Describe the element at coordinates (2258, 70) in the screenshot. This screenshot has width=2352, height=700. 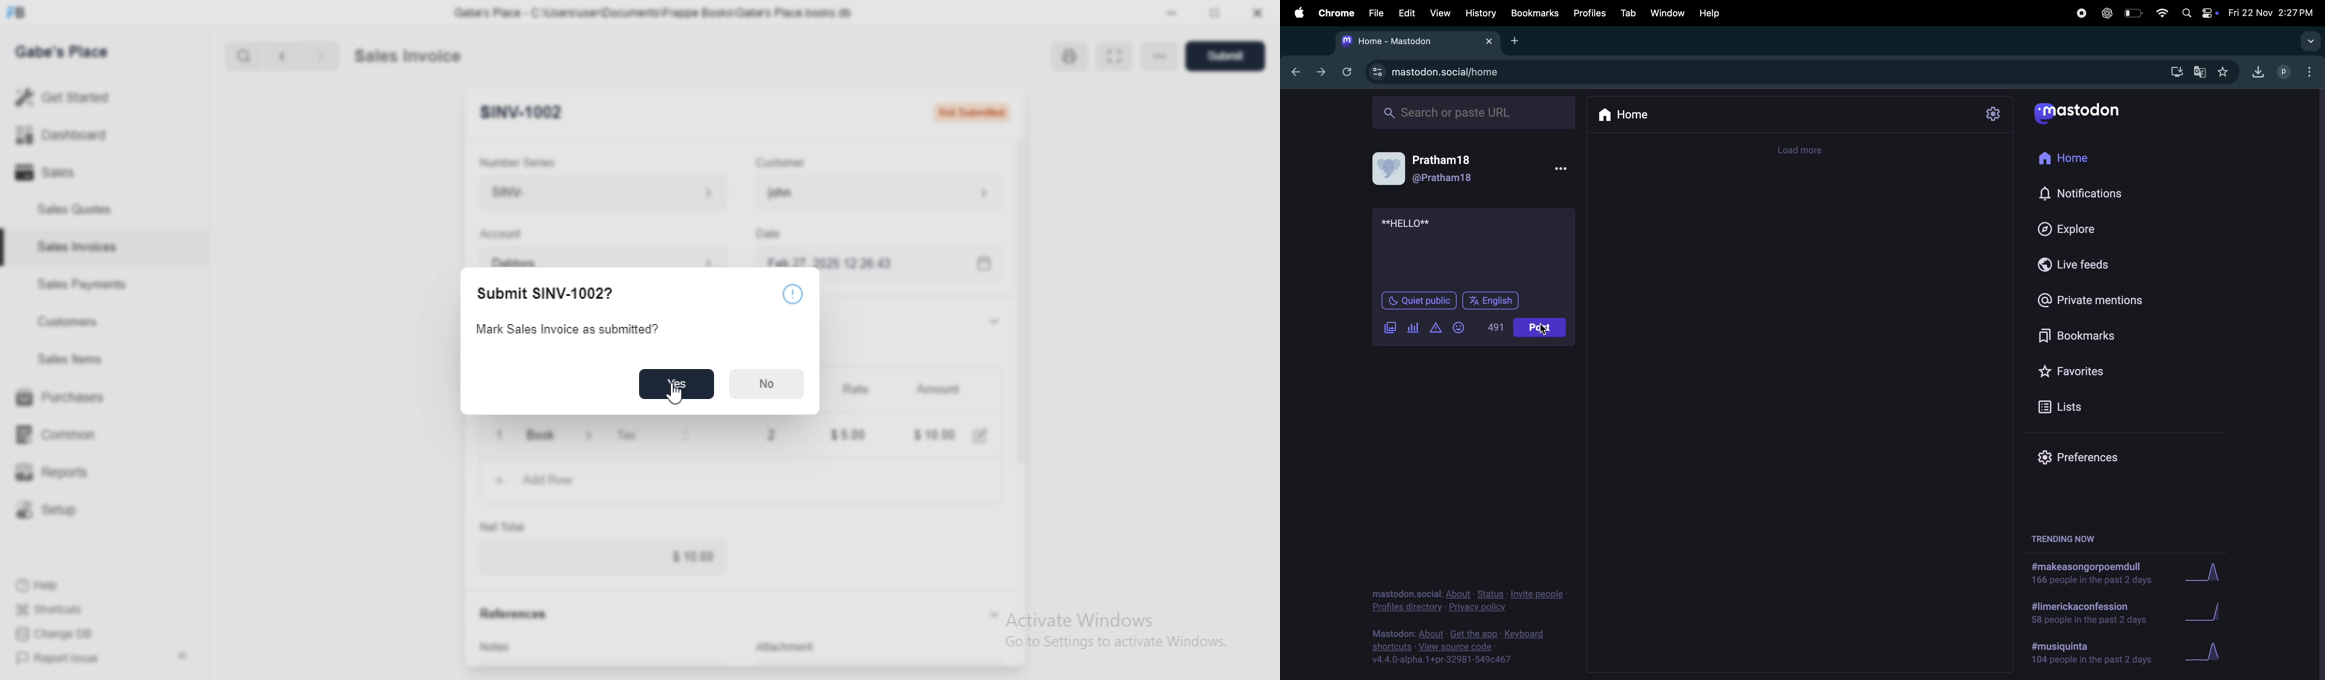
I see `downloads` at that location.